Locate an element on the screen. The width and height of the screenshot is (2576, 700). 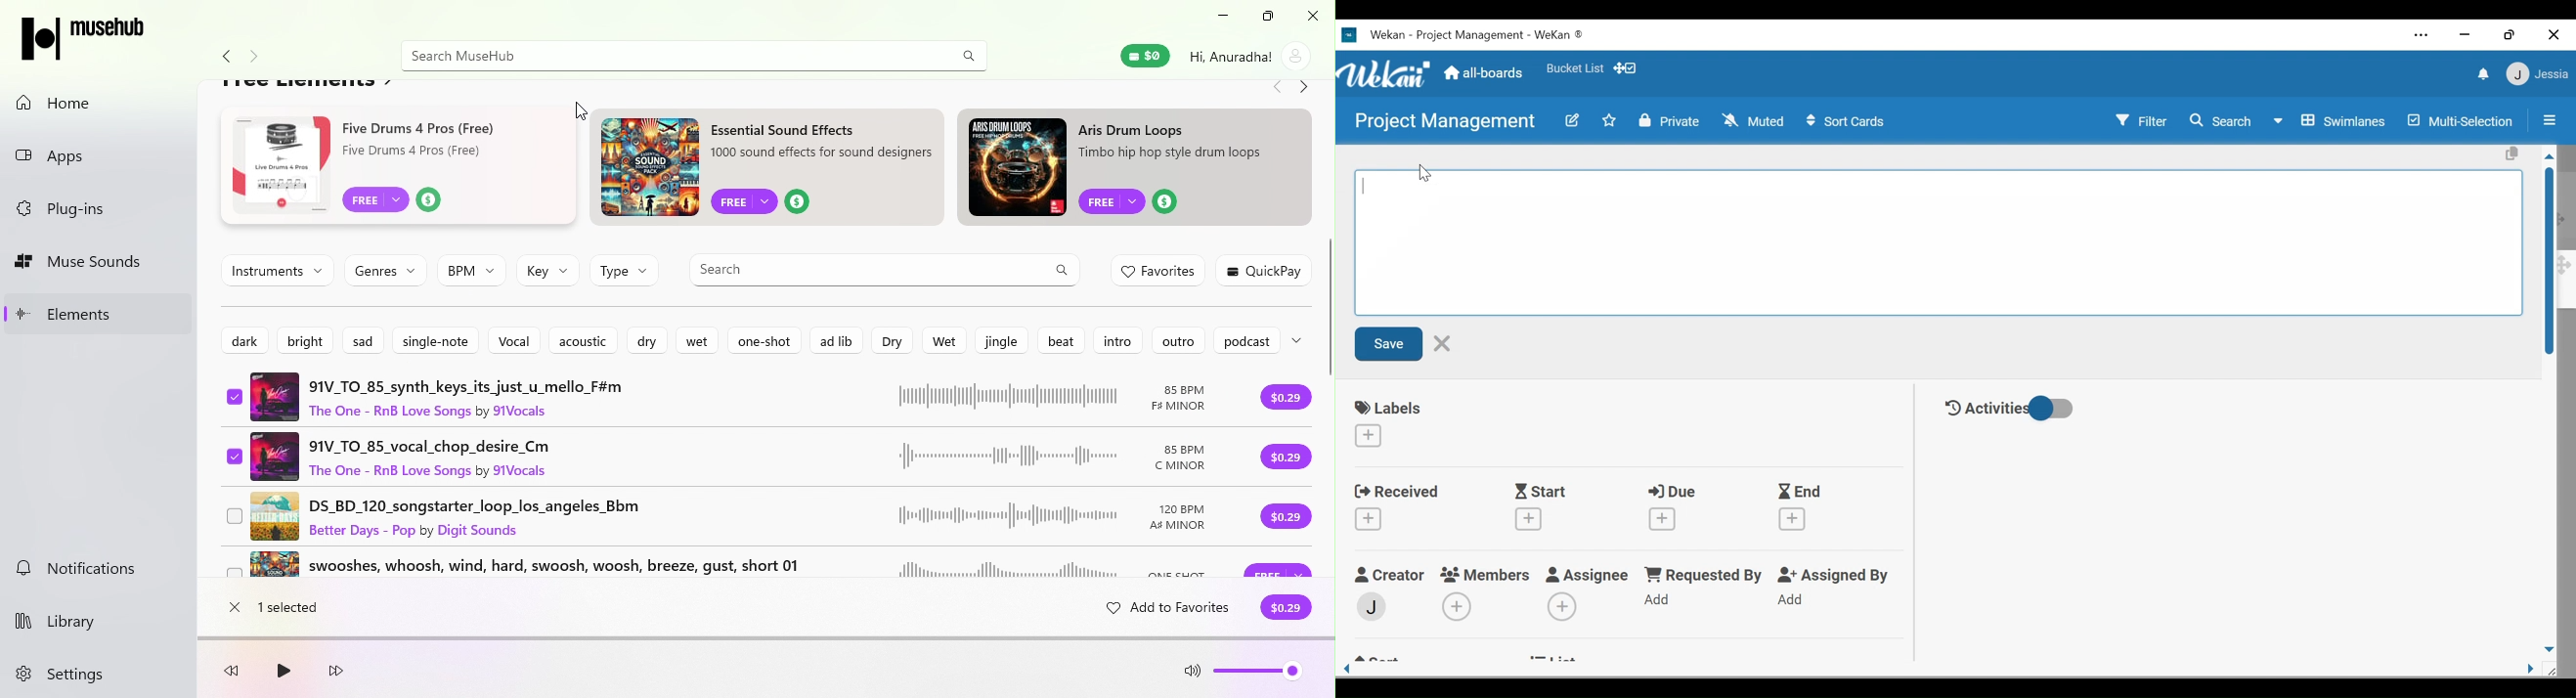
Filter is located at coordinates (2141, 122).